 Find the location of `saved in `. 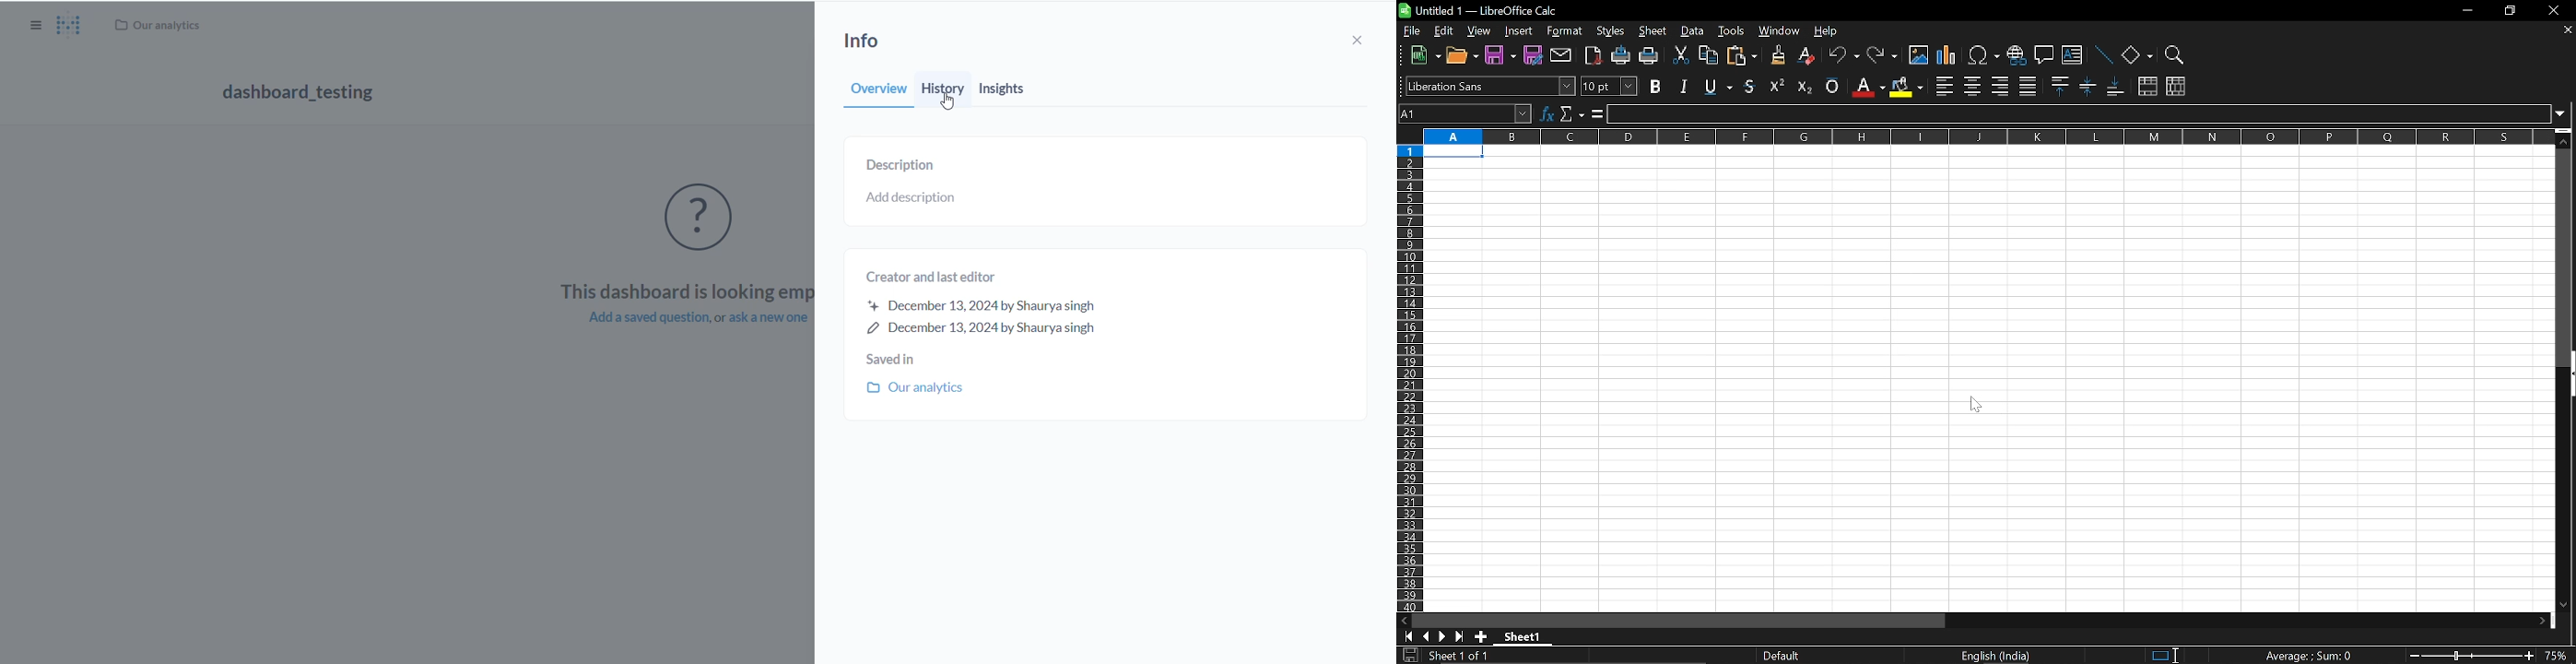

saved in  is located at coordinates (910, 360).